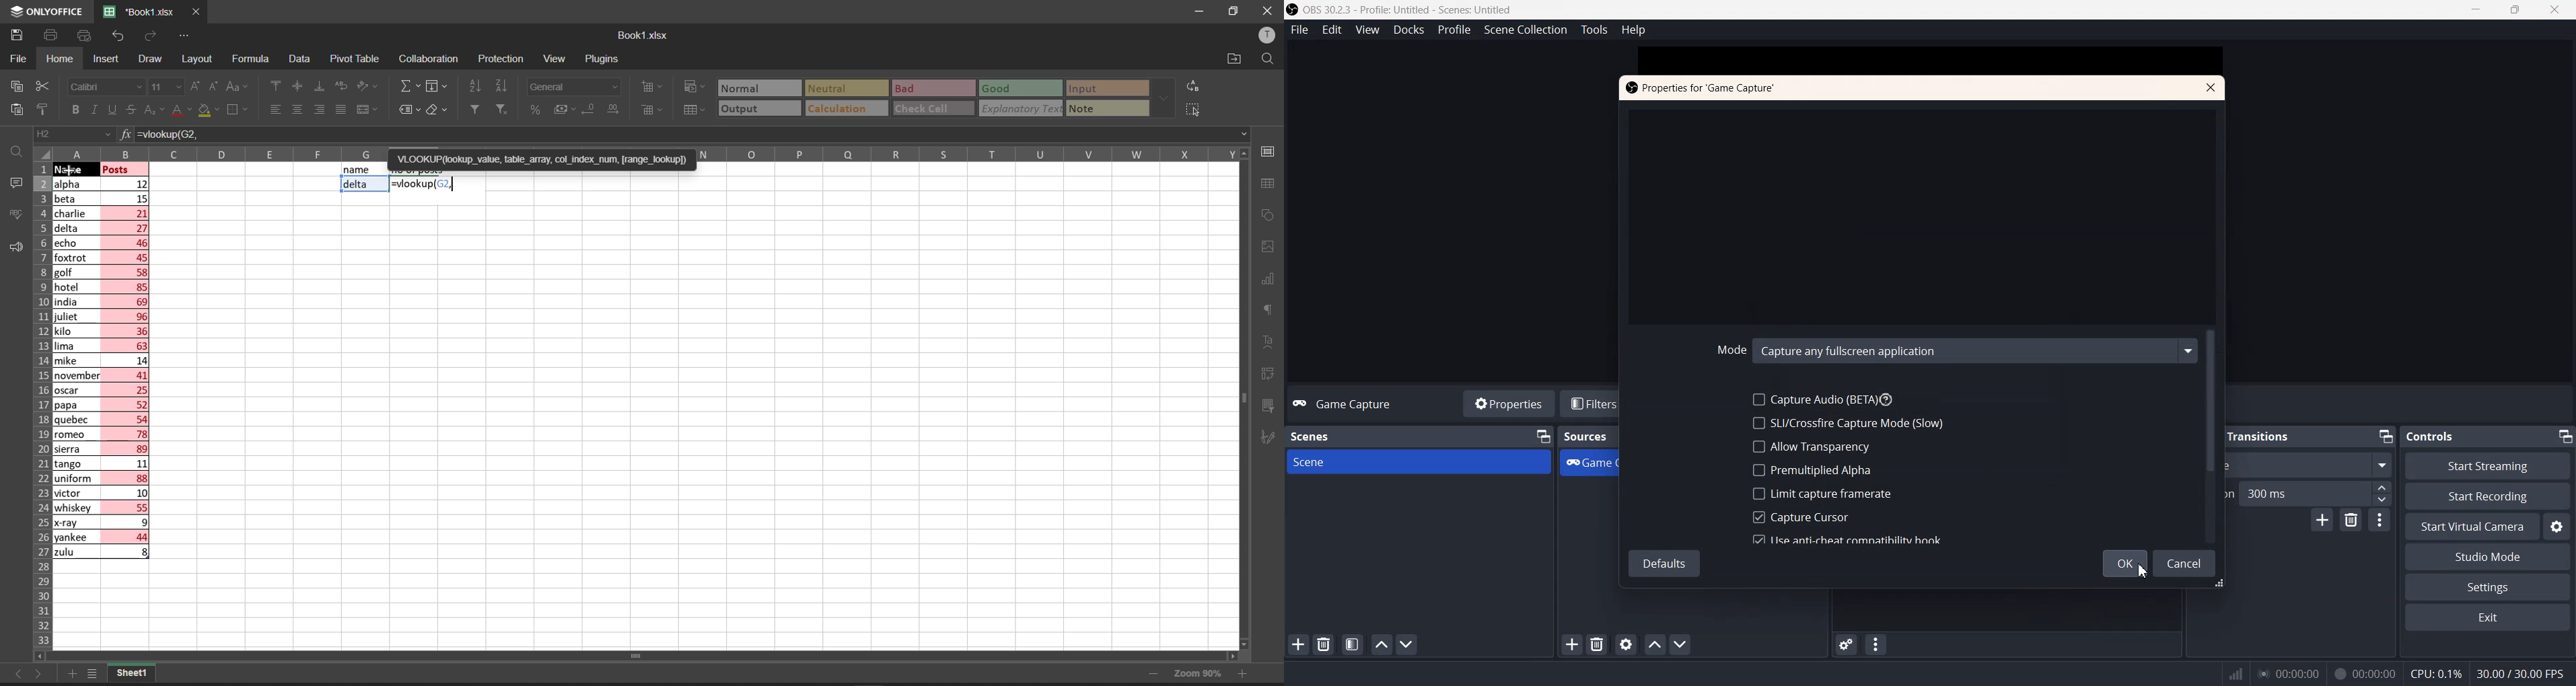 The image size is (2576, 700). I want to click on redo, so click(150, 38).